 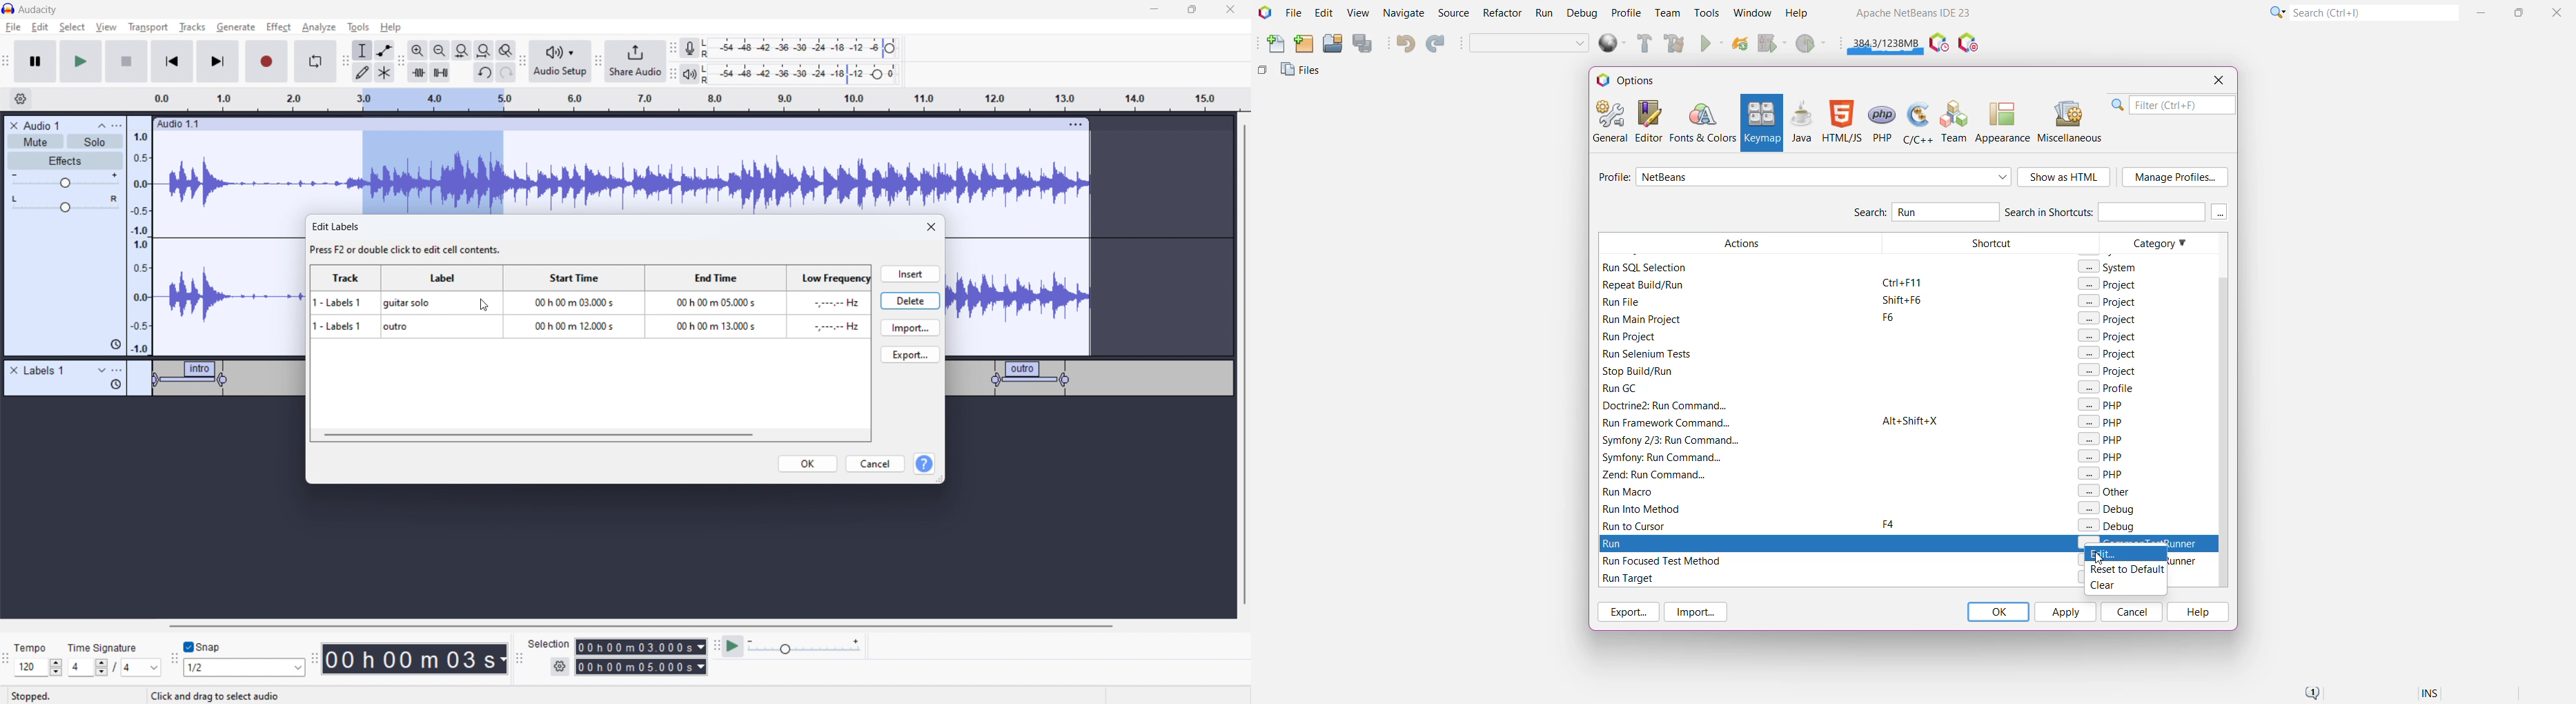 I want to click on help, so click(x=924, y=465).